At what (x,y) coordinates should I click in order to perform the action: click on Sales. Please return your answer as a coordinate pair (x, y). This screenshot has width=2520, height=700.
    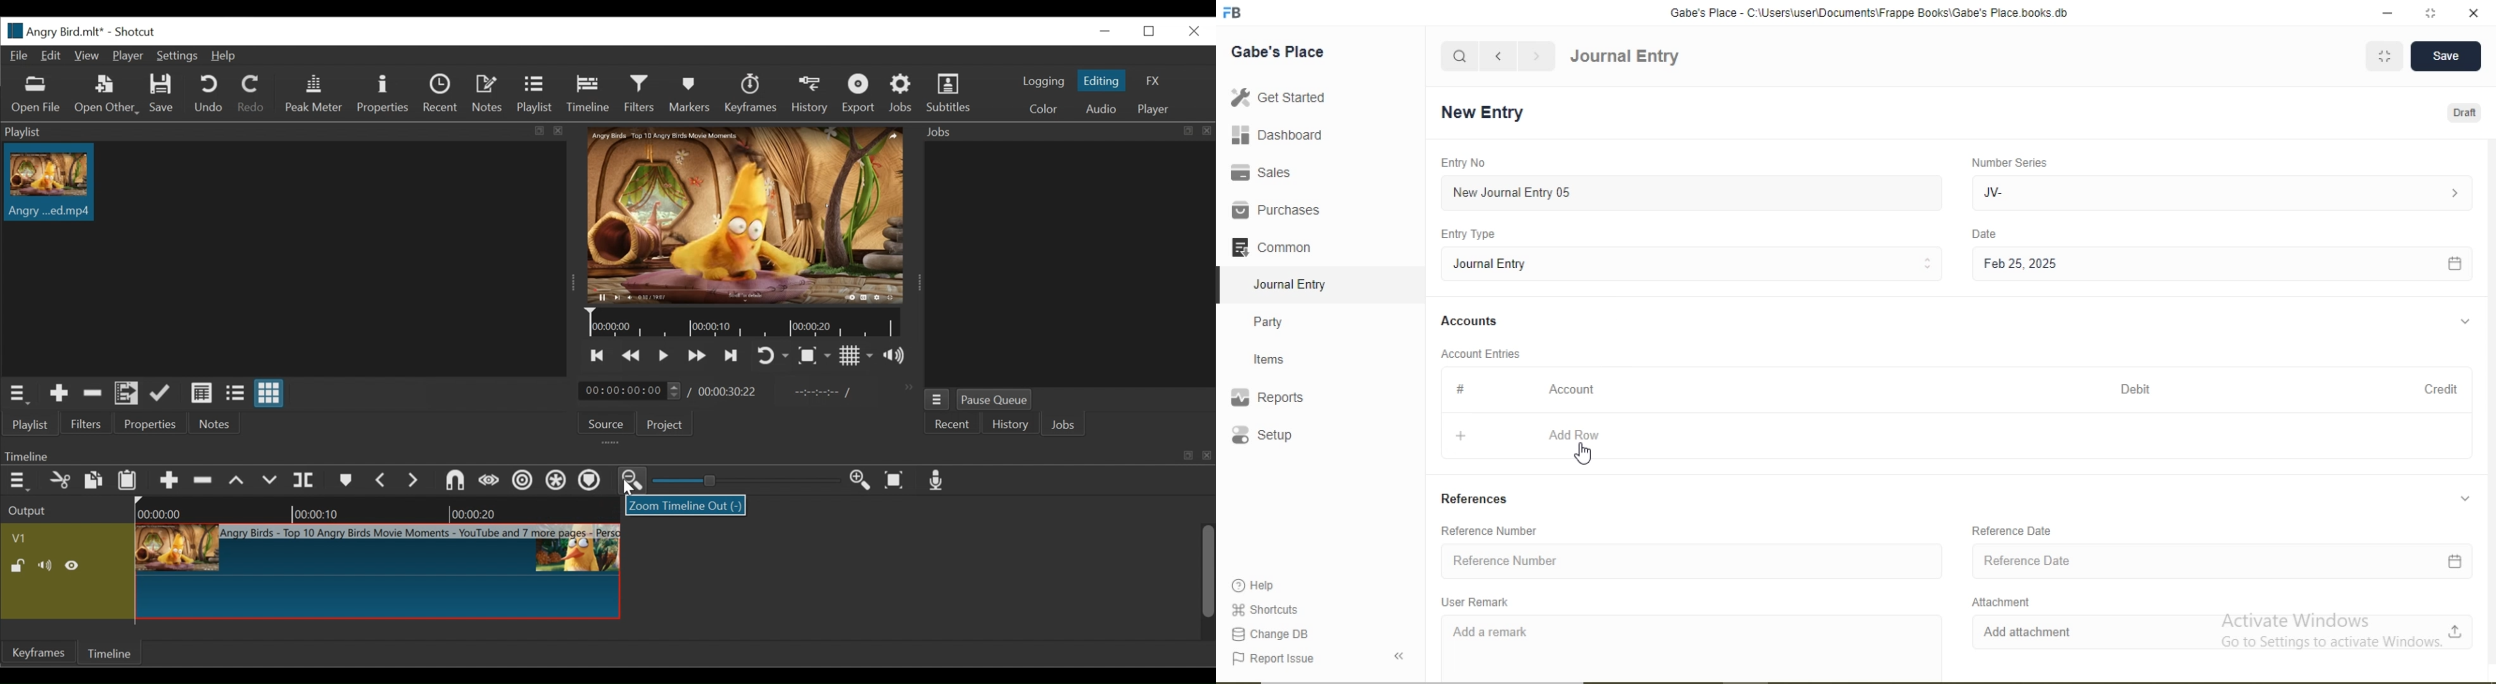
    Looking at the image, I should click on (1270, 172).